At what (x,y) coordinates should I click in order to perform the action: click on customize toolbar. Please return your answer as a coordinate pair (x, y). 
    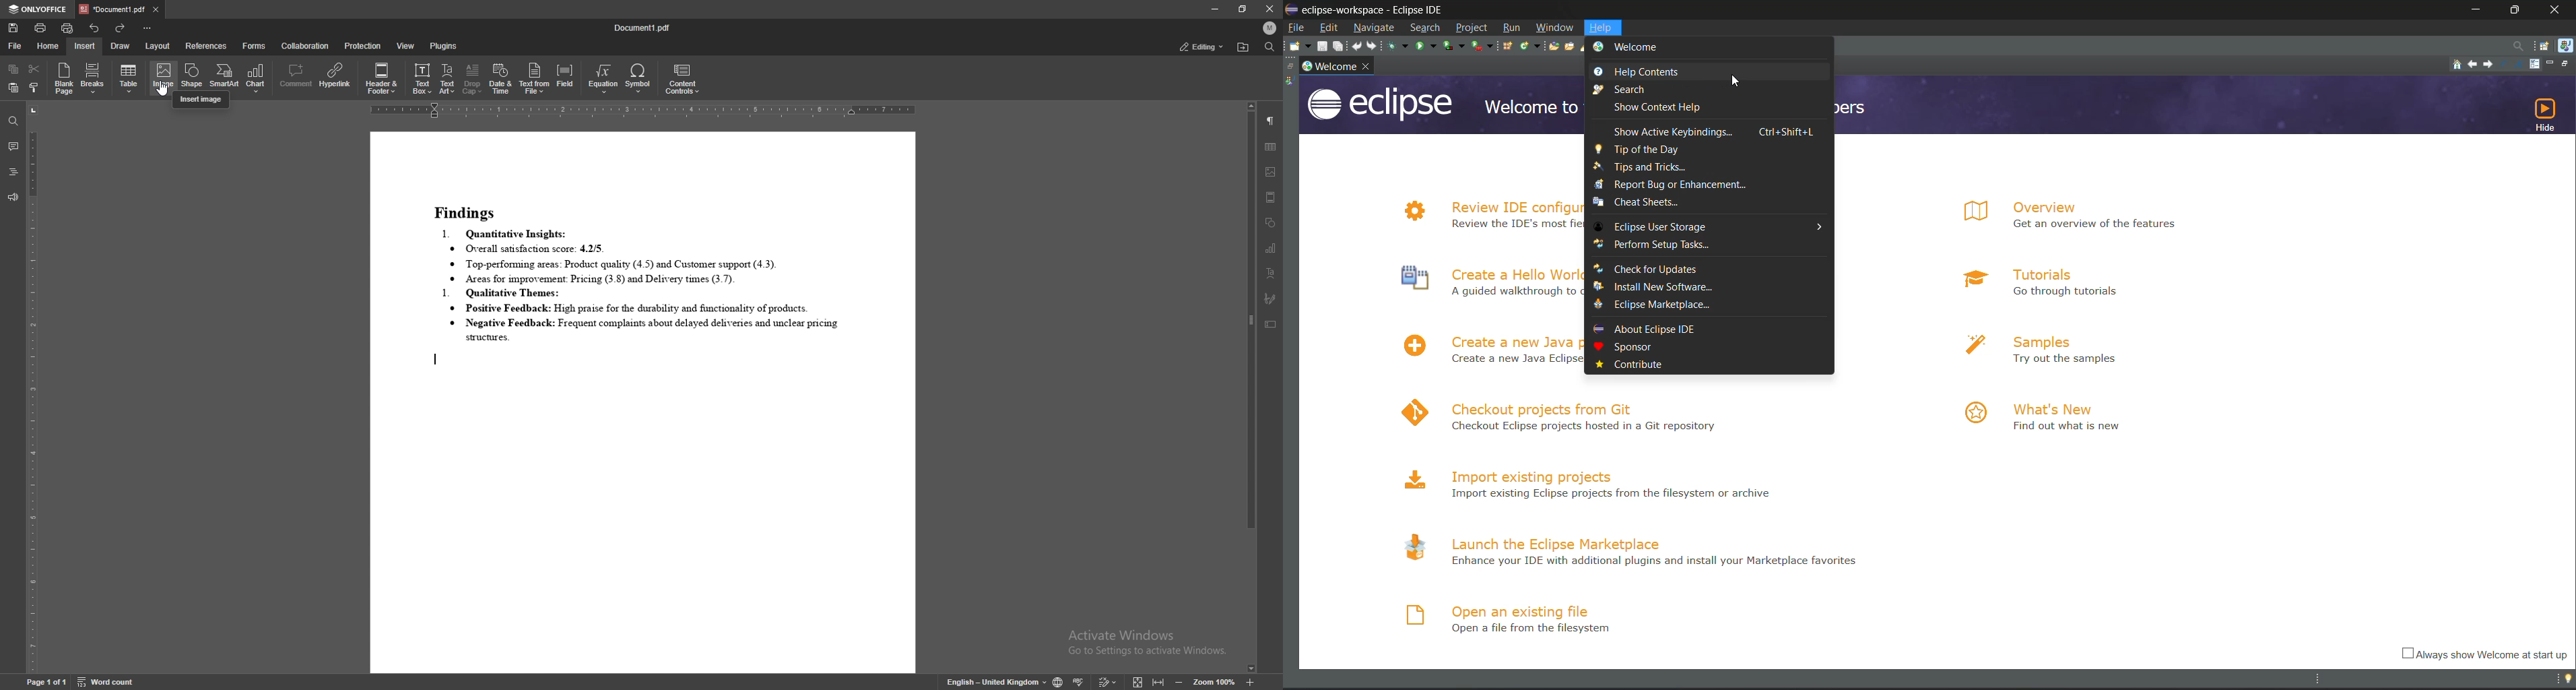
    Looking at the image, I should click on (148, 27).